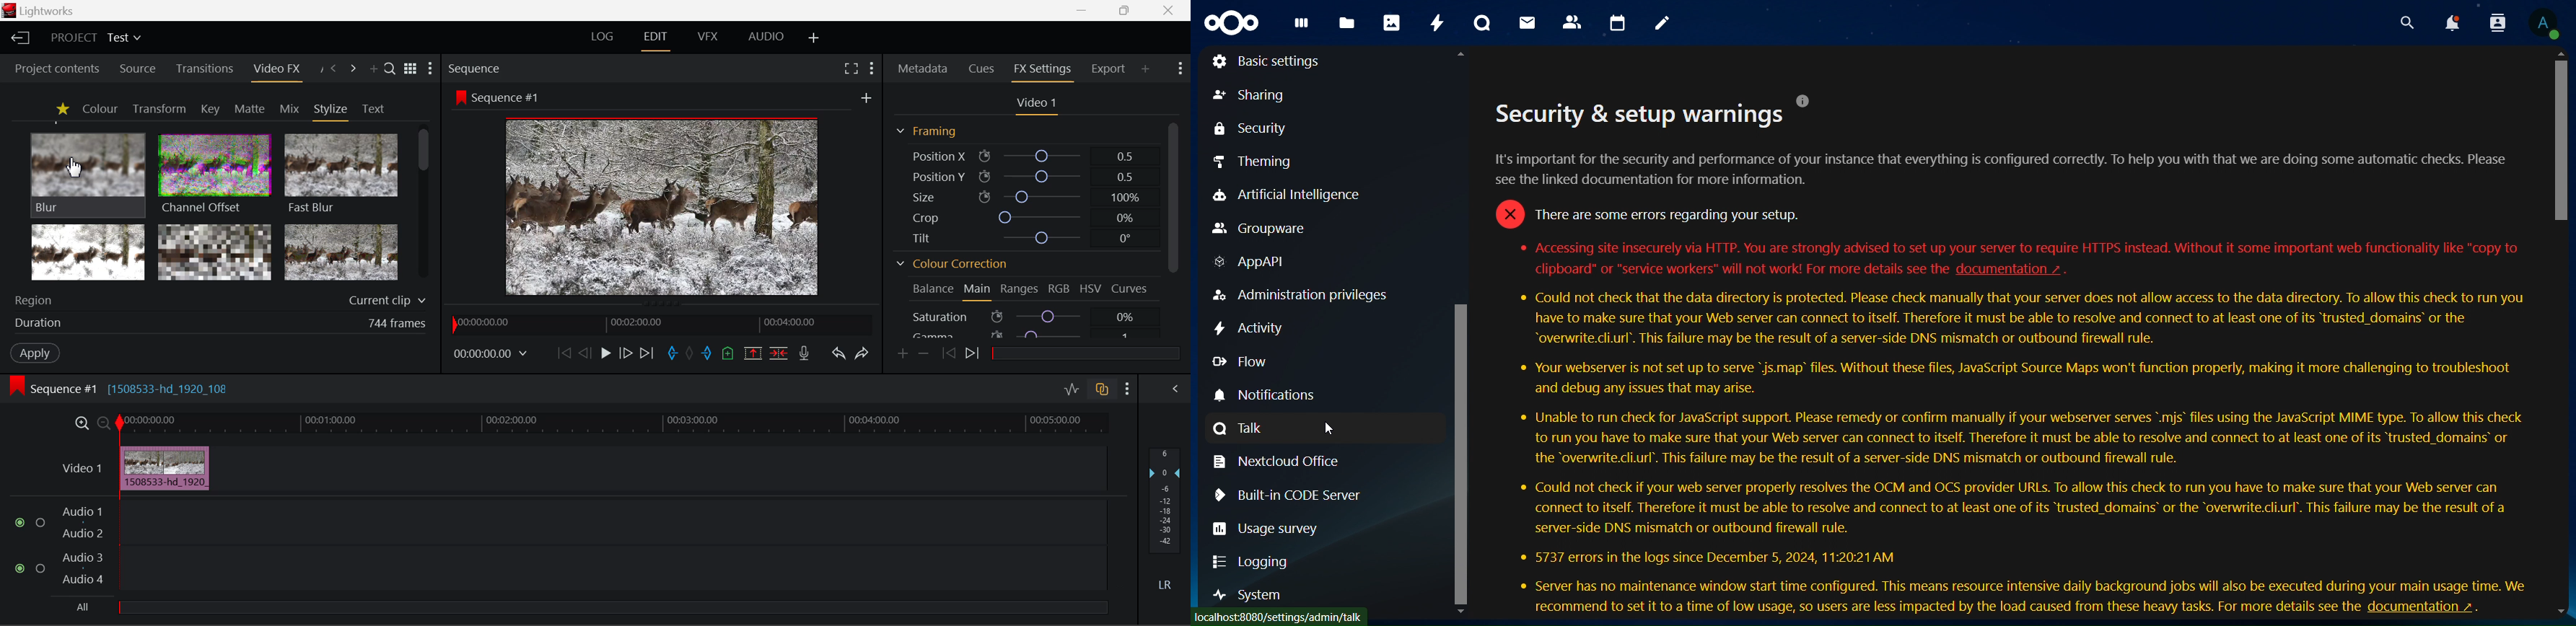  I want to click on Next Panel, so click(353, 69).